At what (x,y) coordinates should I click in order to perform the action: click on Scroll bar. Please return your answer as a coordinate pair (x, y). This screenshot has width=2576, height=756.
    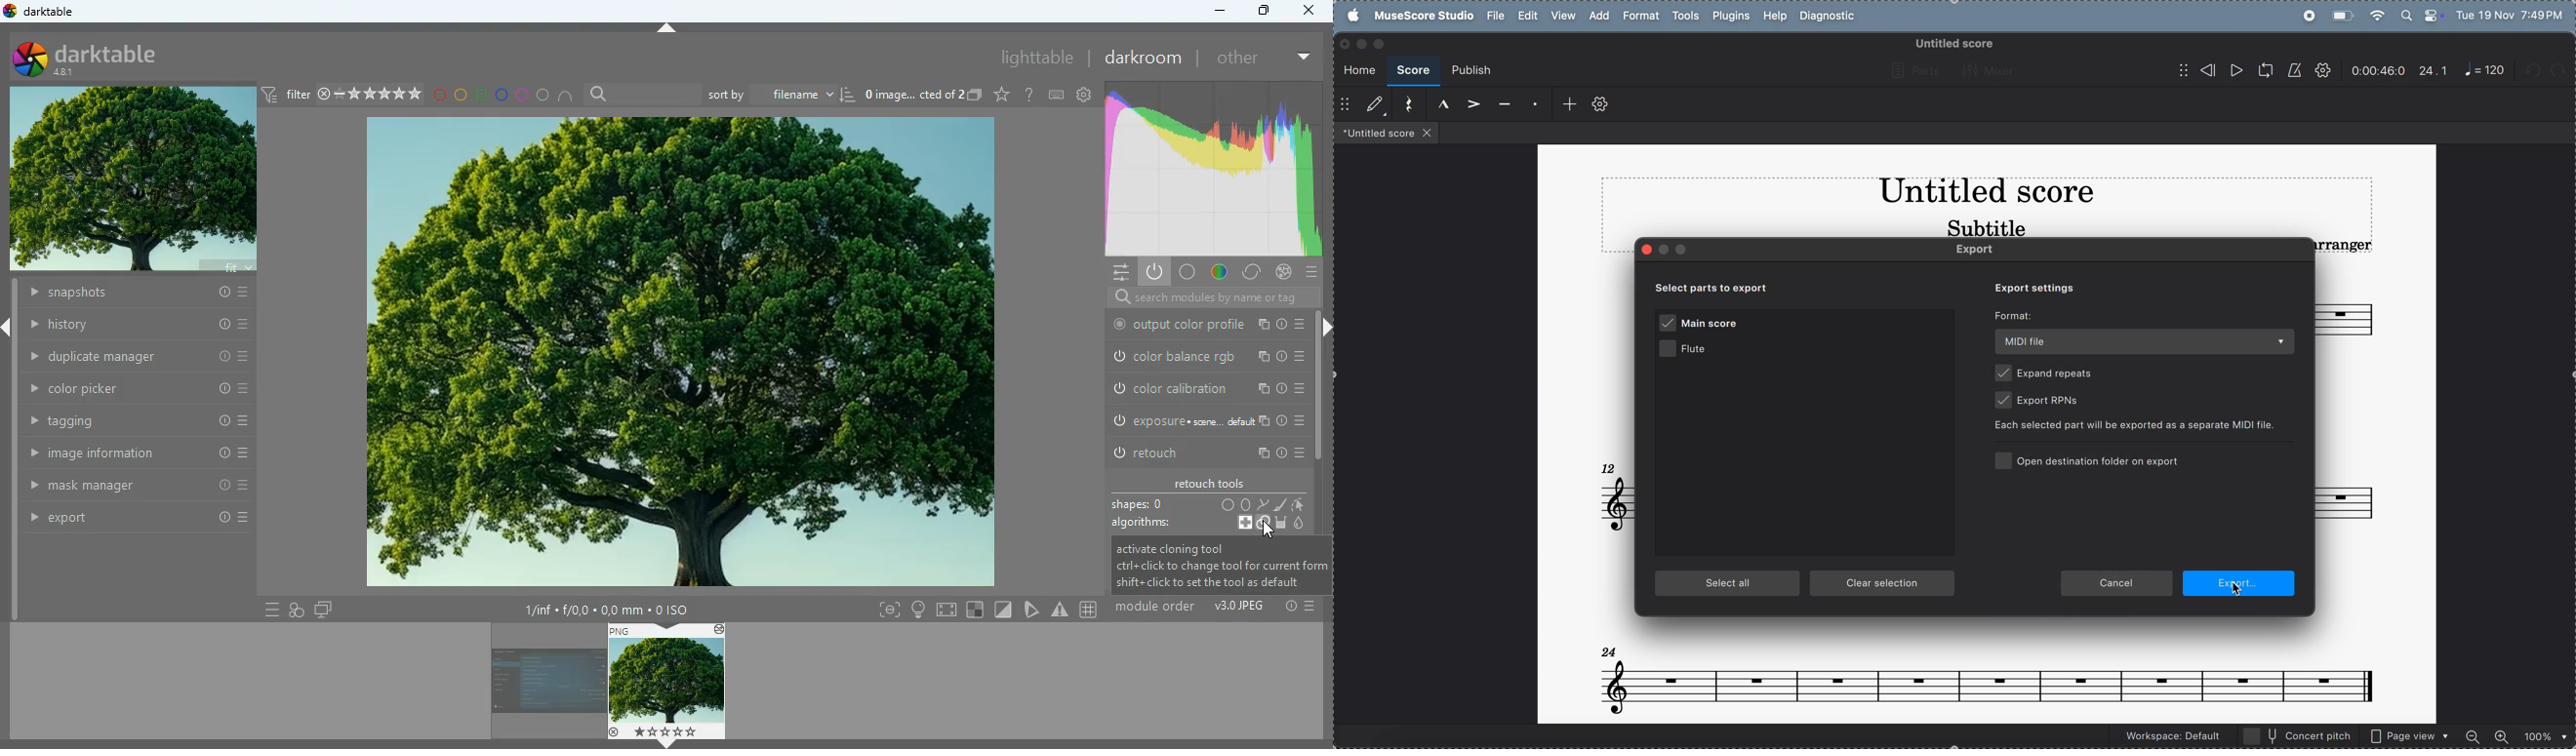
    Looking at the image, I should click on (13, 453).